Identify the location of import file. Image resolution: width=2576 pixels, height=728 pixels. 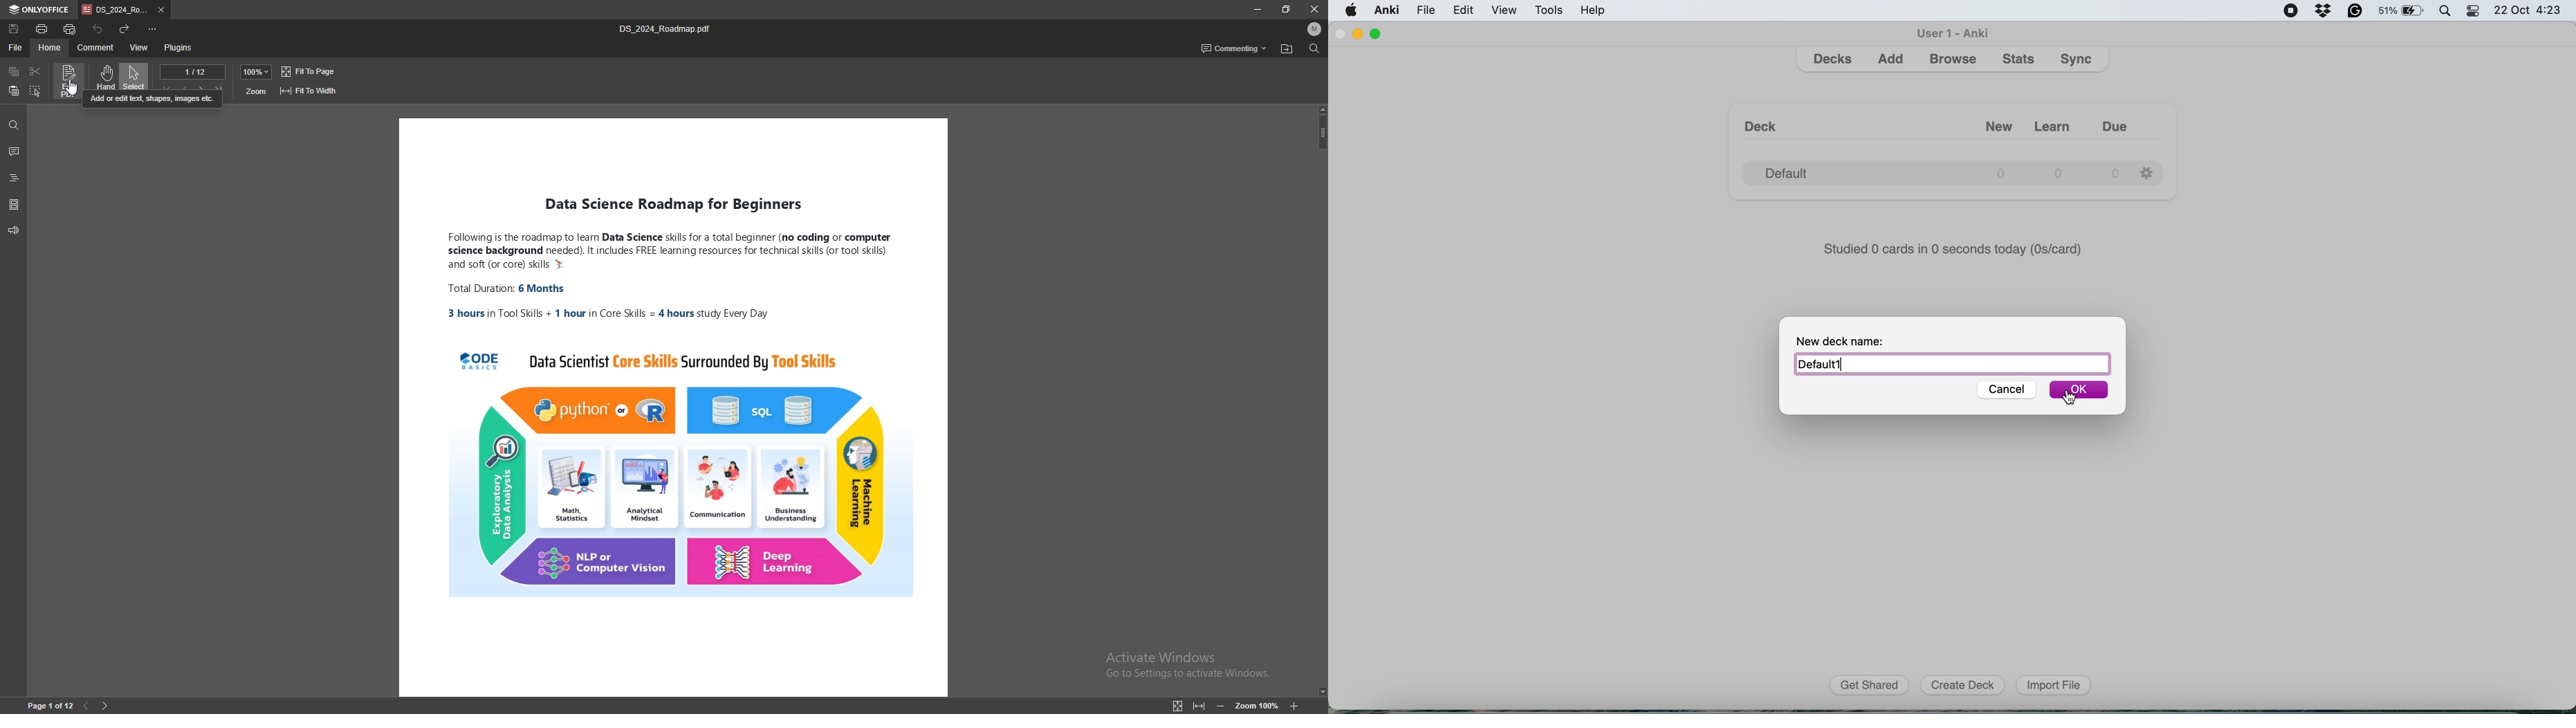
(2052, 685).